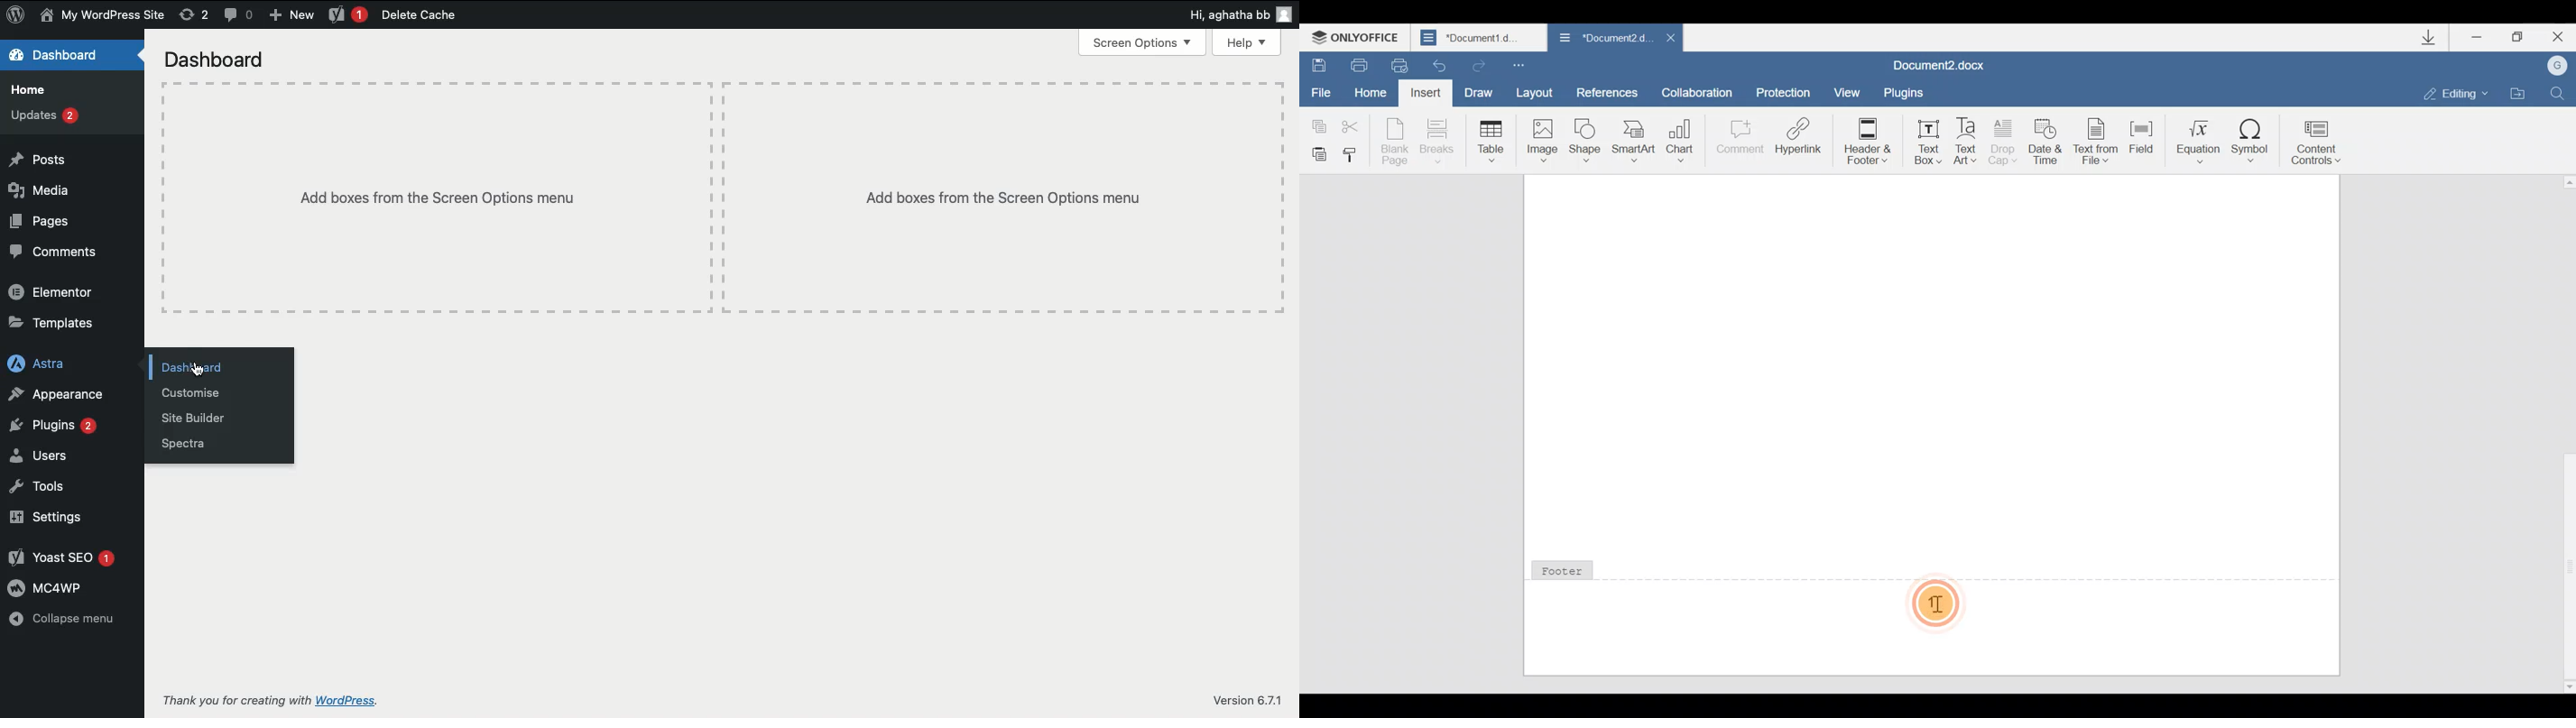  What do you see at coordinates (64, 618) in the screenshot?
I see `Collapse menu` at bounding box center [64, 618].